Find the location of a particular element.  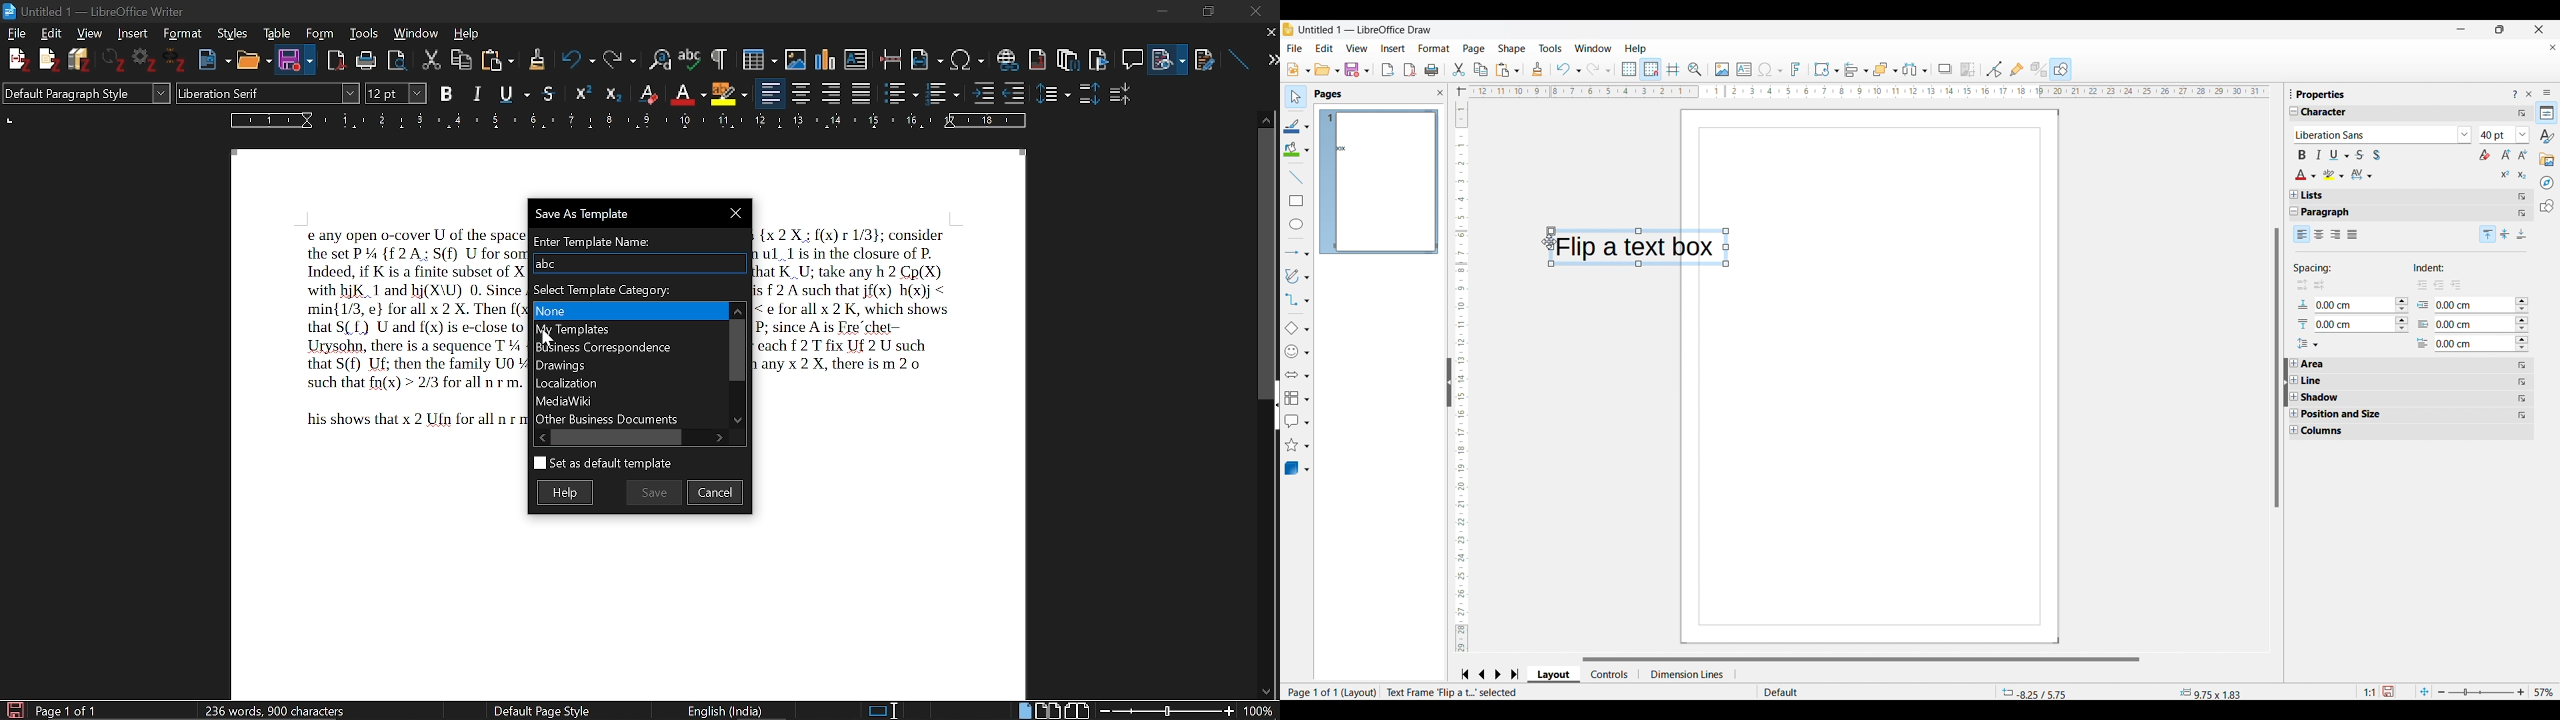

Superscript is located at coordinates (647, 93).